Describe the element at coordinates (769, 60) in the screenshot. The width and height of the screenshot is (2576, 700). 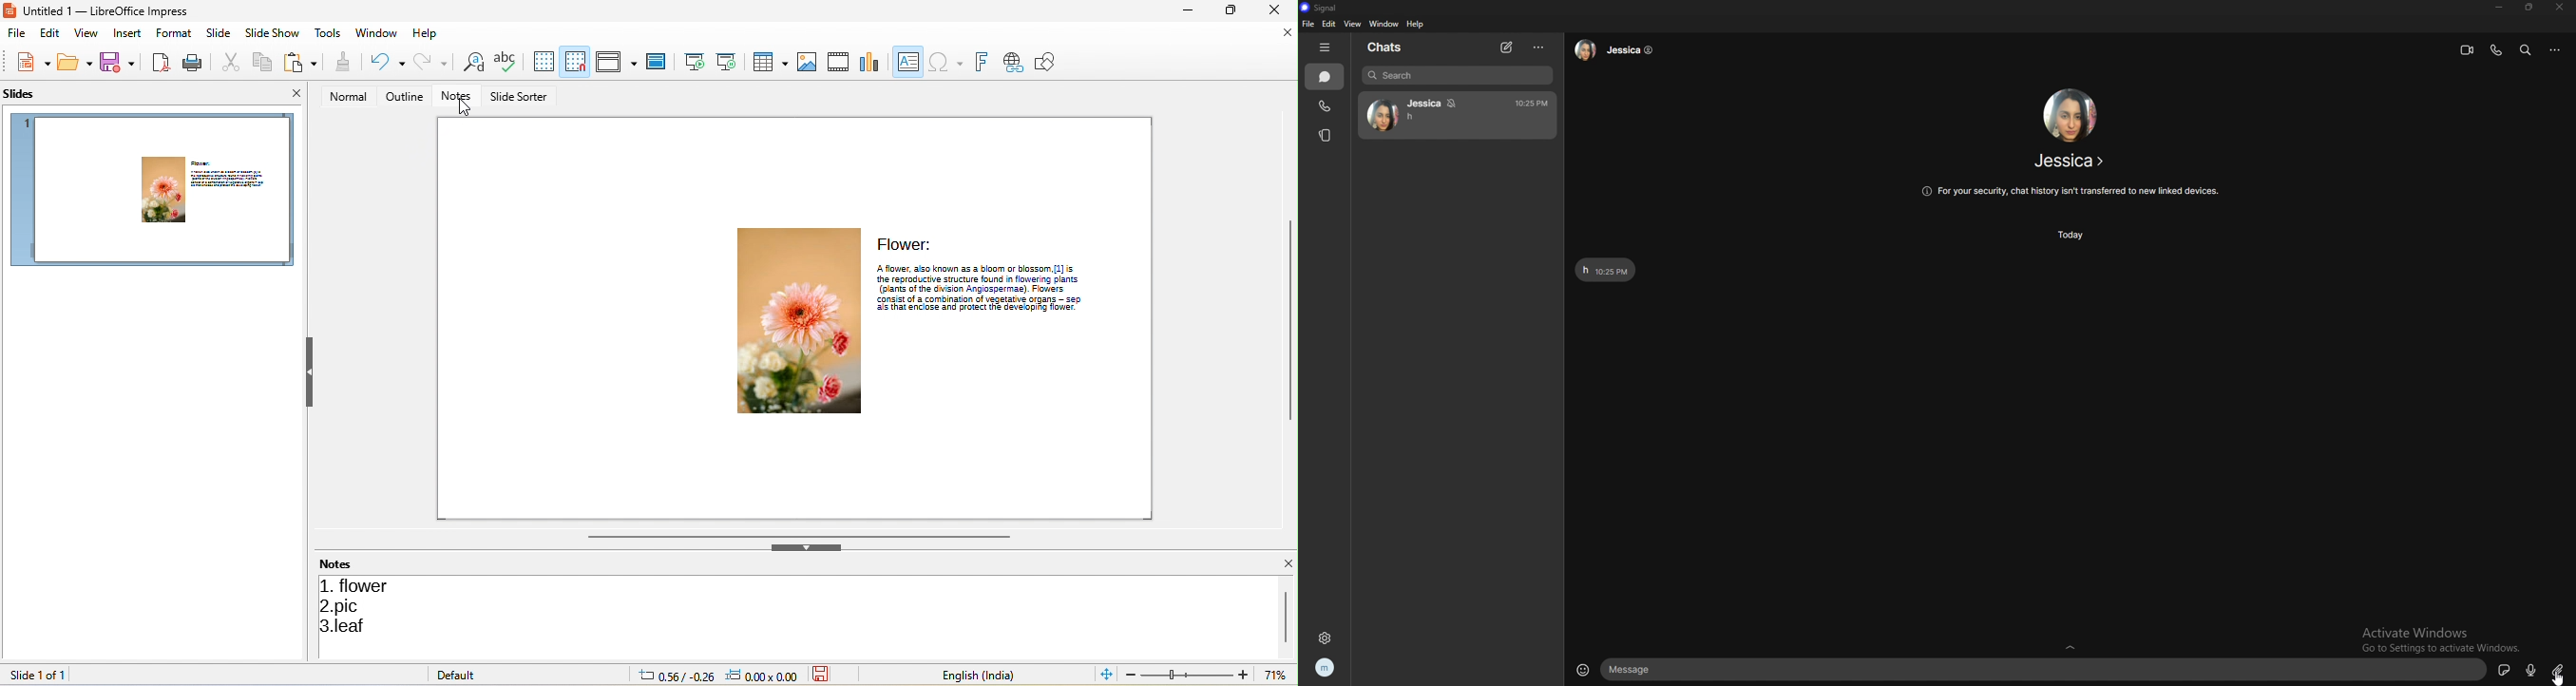
I see `table` at that location.